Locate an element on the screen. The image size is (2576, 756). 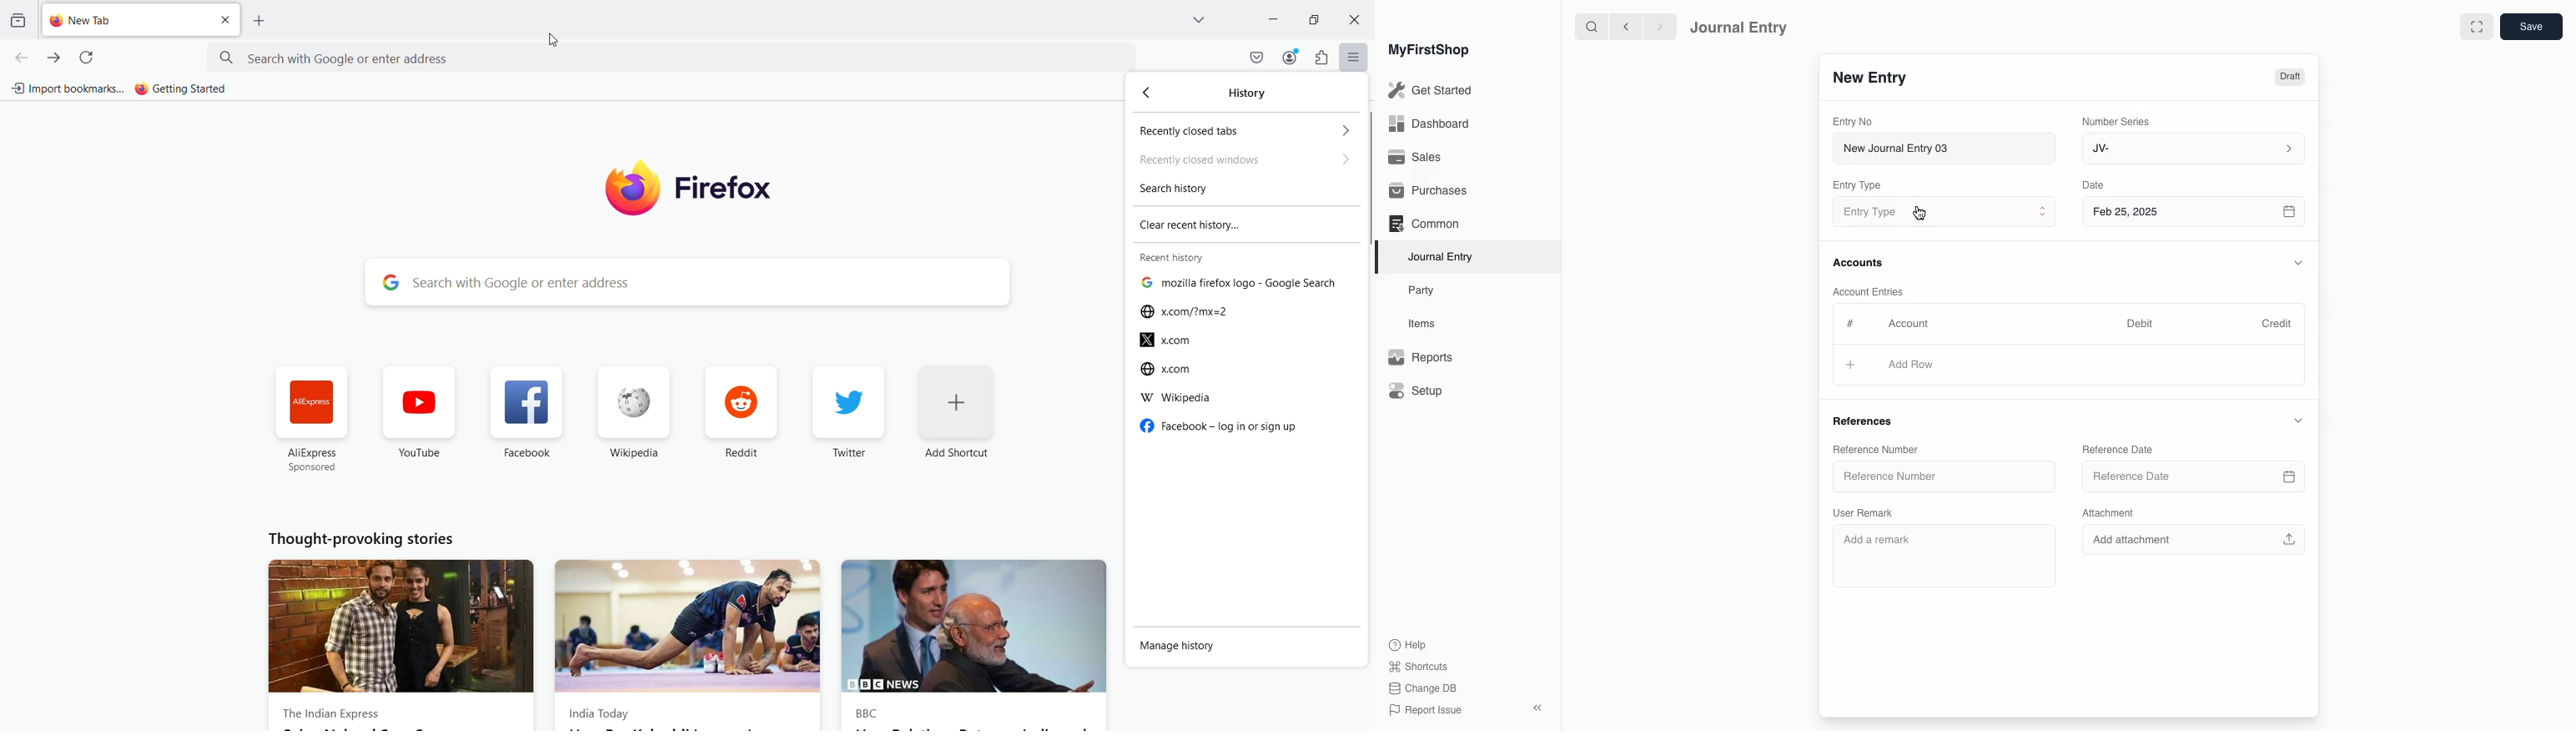
Reference Number is located at coordinates (1943, 479).